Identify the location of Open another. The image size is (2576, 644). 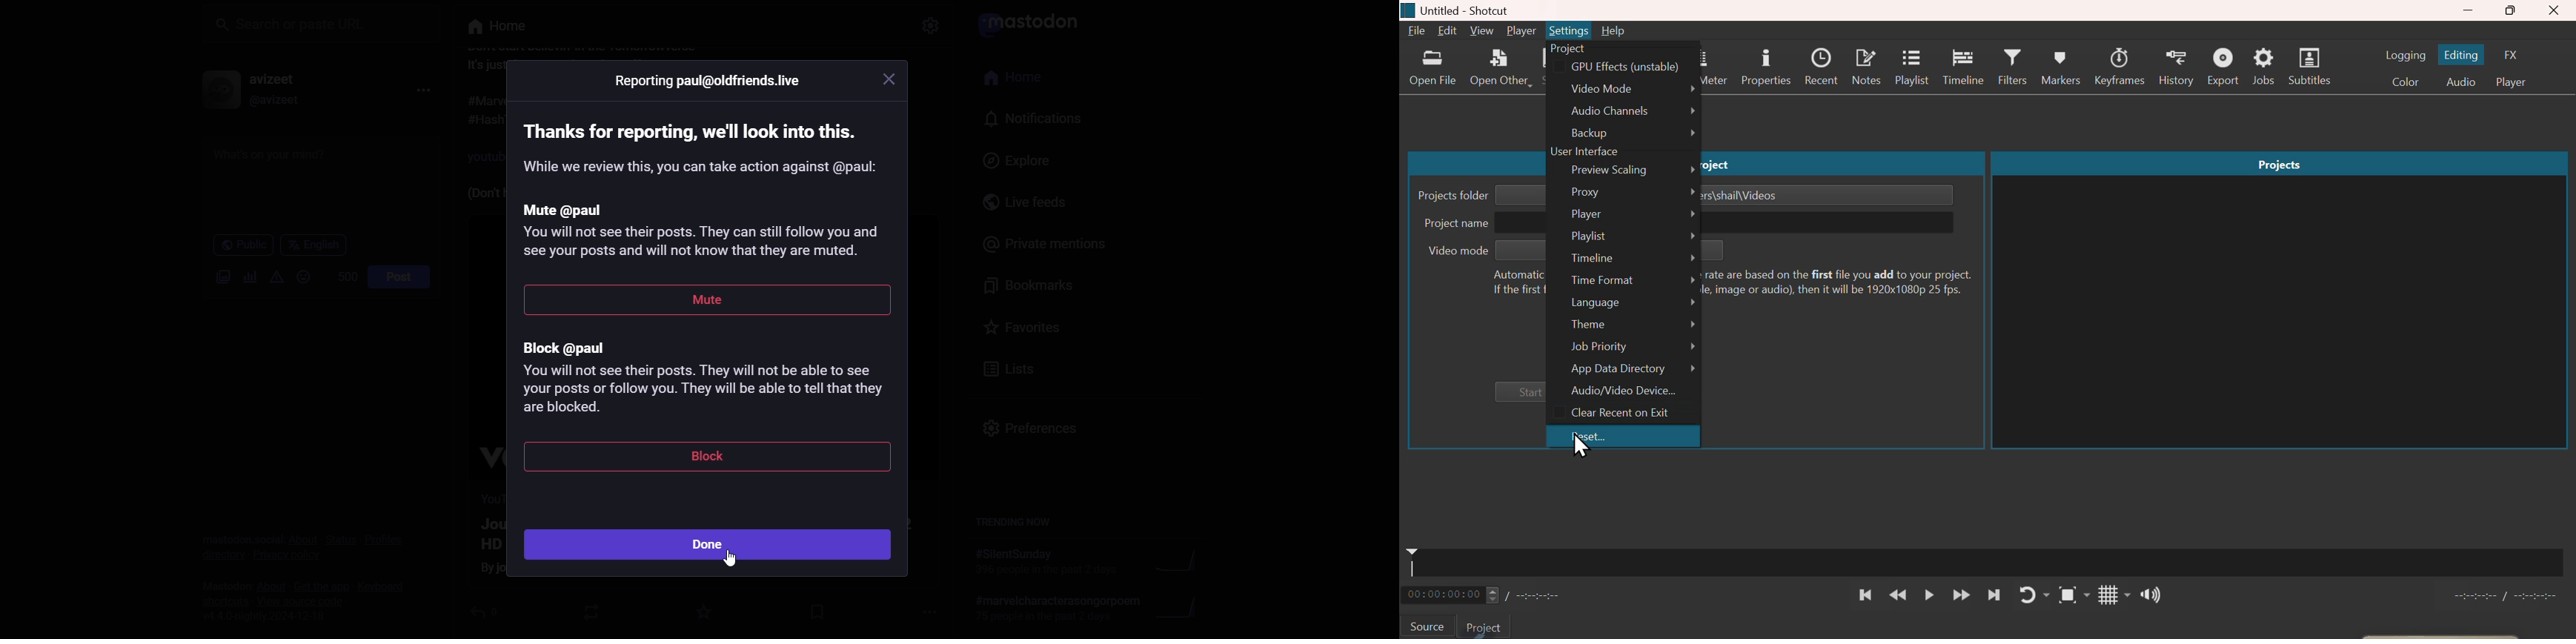
(1500, 71).